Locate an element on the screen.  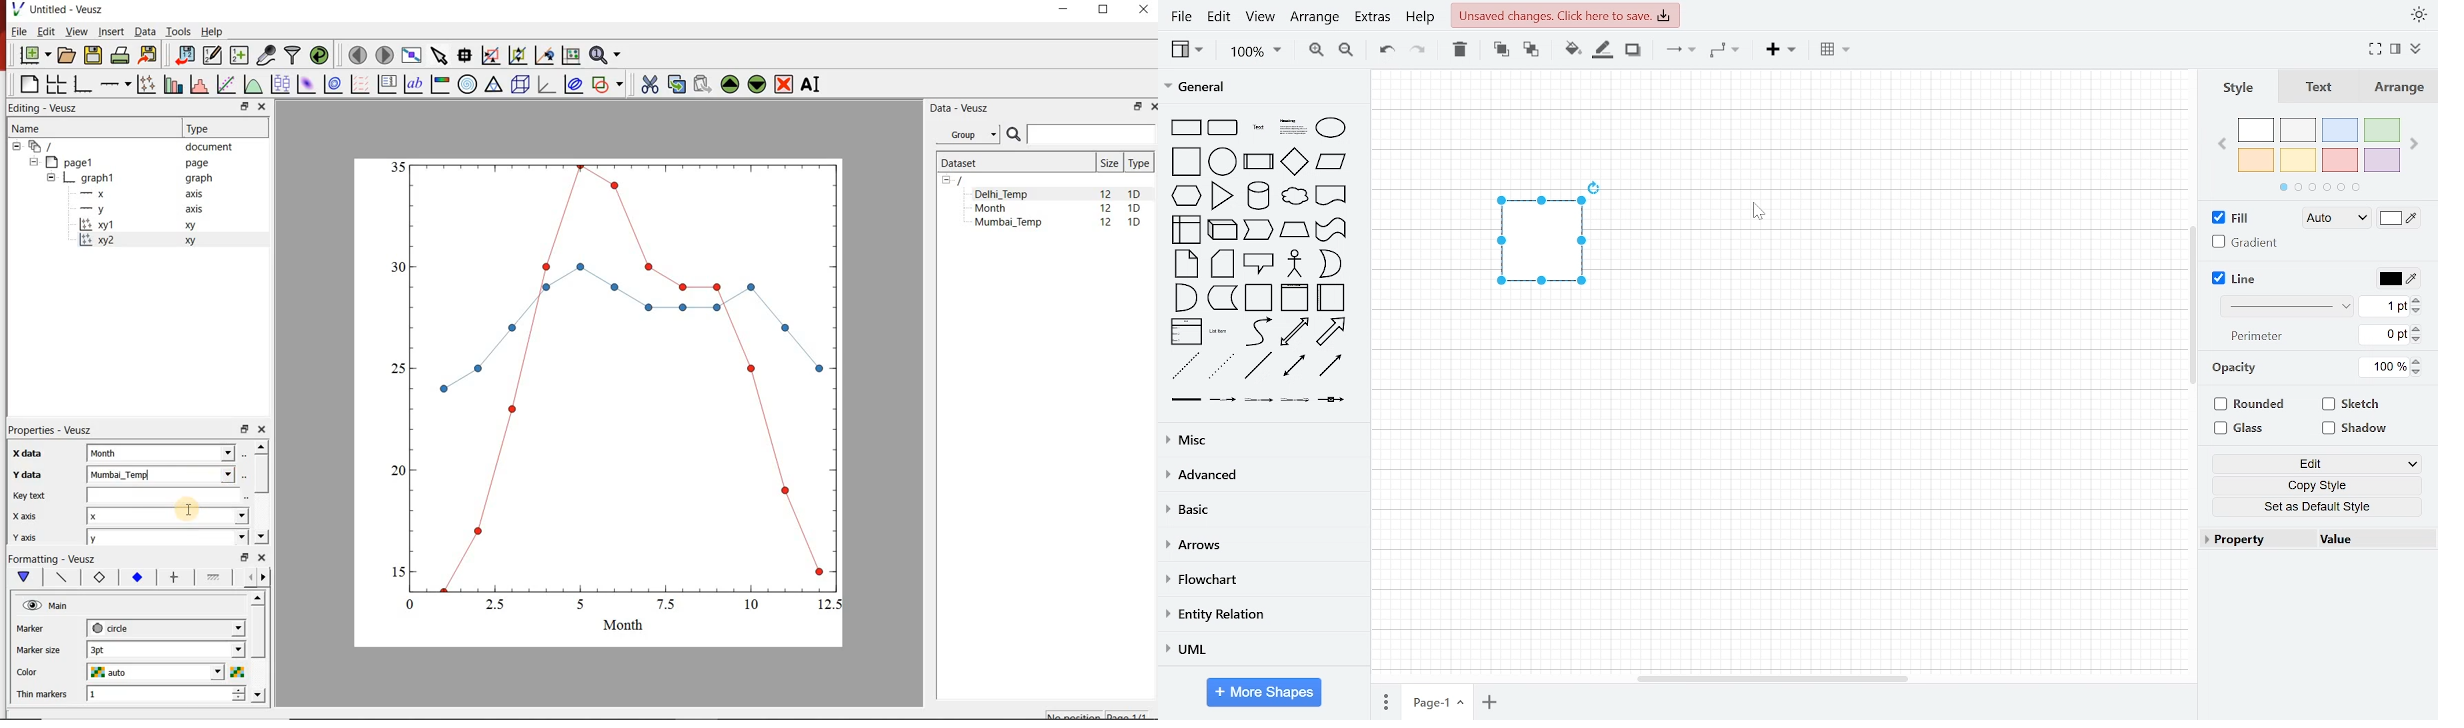
Properties - Veusz is located at coordinates (48, 430).